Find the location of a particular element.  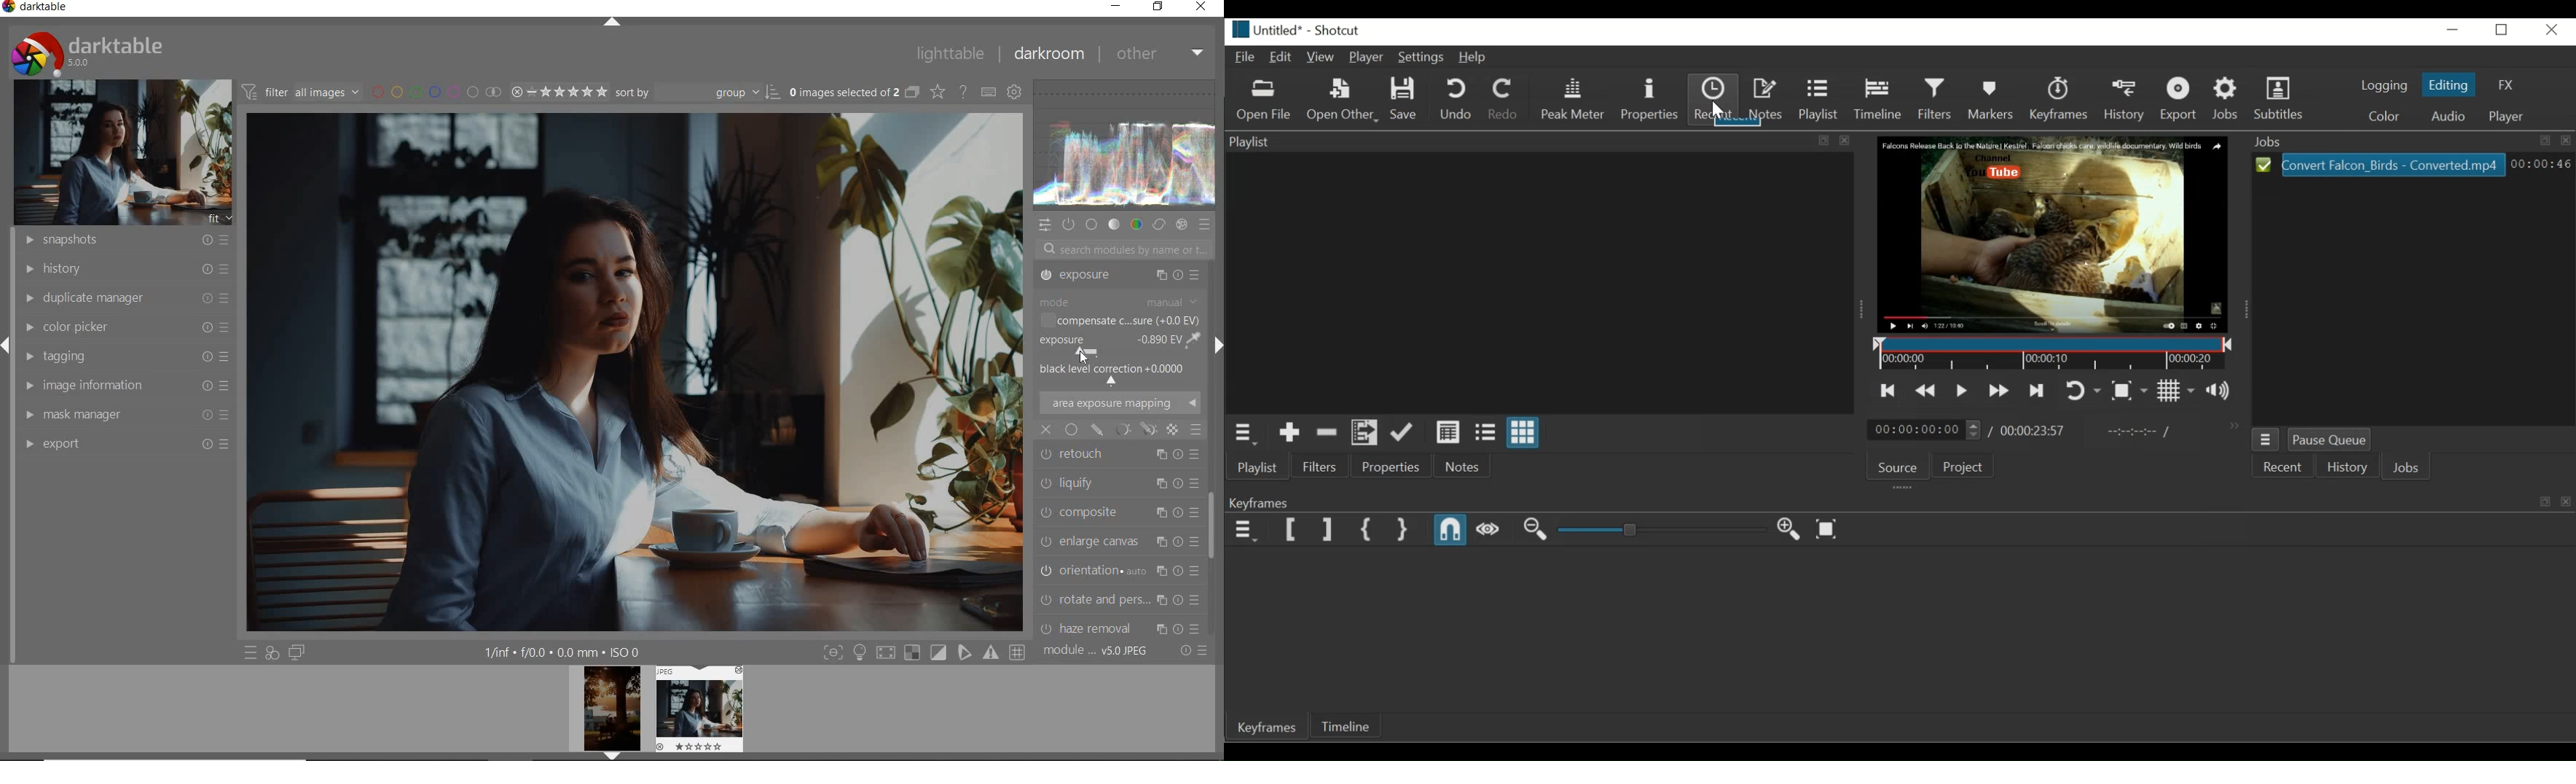

ORIENTATION is located at coordinates (1122, 480).